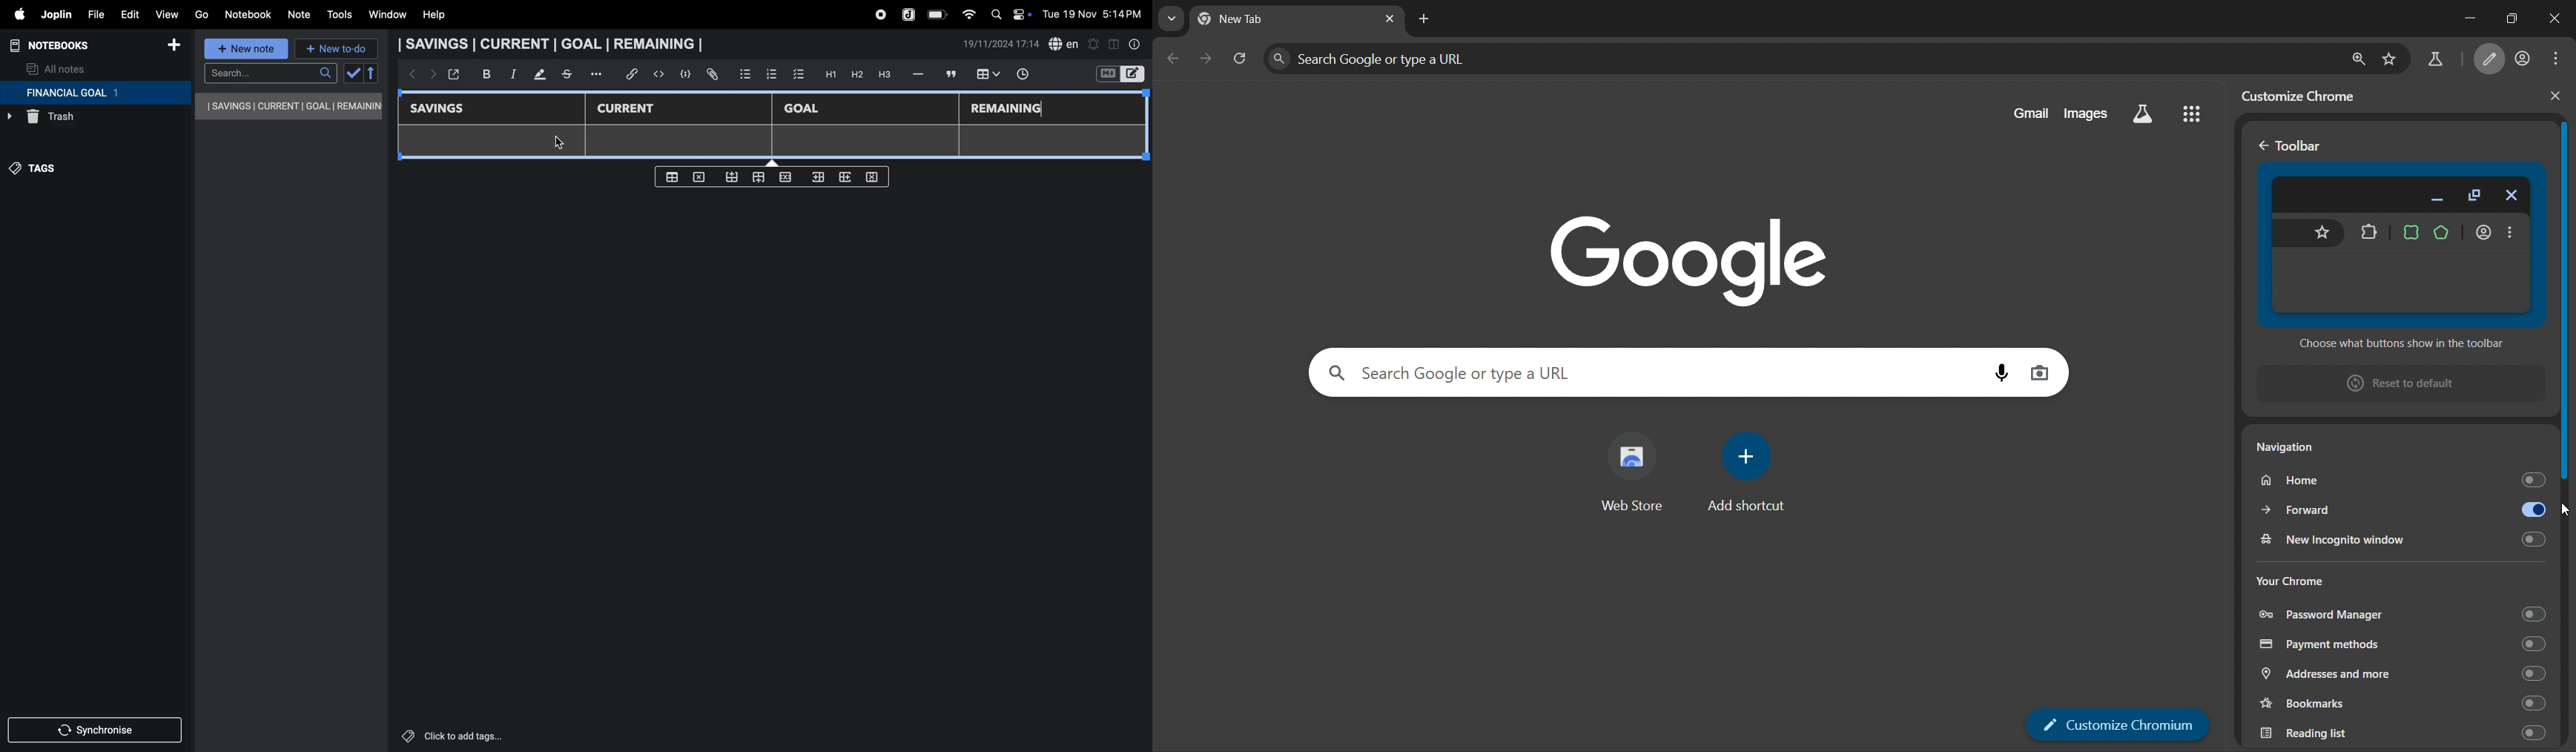  What do you see at coordinates (554, 44) in the screenshot?
I see `savings current goal remaining` at bounding box center [554, 44].